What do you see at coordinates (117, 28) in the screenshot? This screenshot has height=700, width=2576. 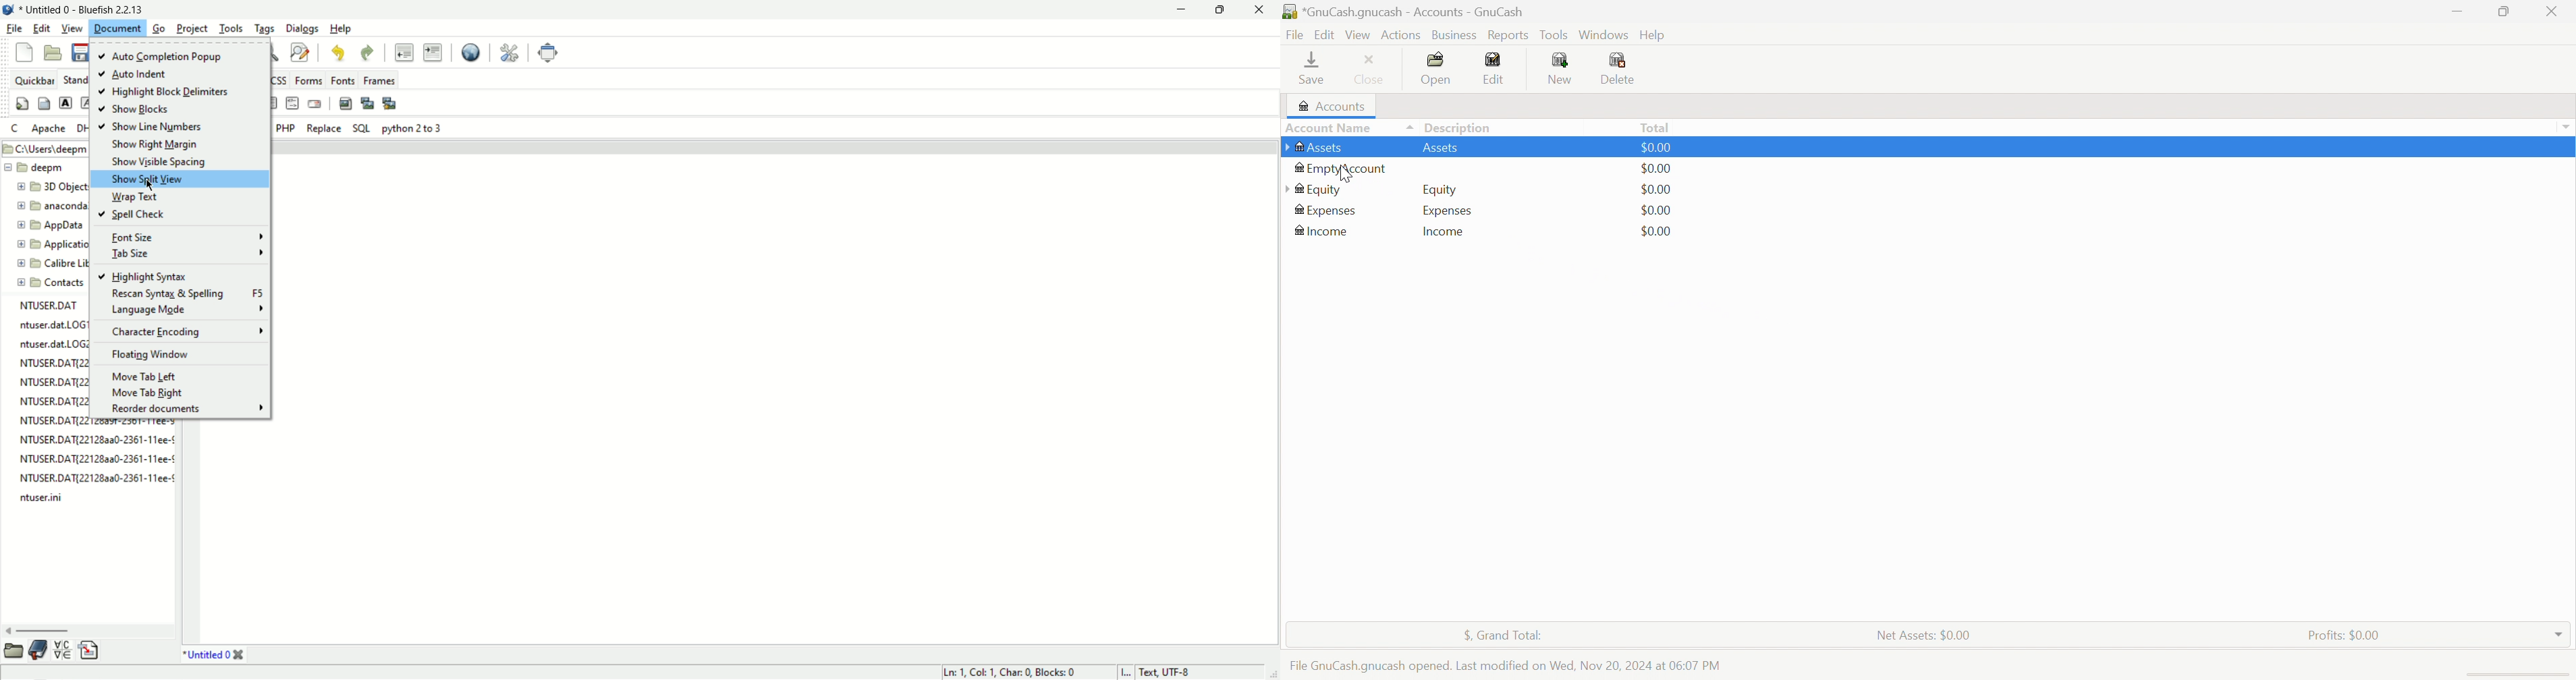 I see `document` at bounding box center [117, 28].